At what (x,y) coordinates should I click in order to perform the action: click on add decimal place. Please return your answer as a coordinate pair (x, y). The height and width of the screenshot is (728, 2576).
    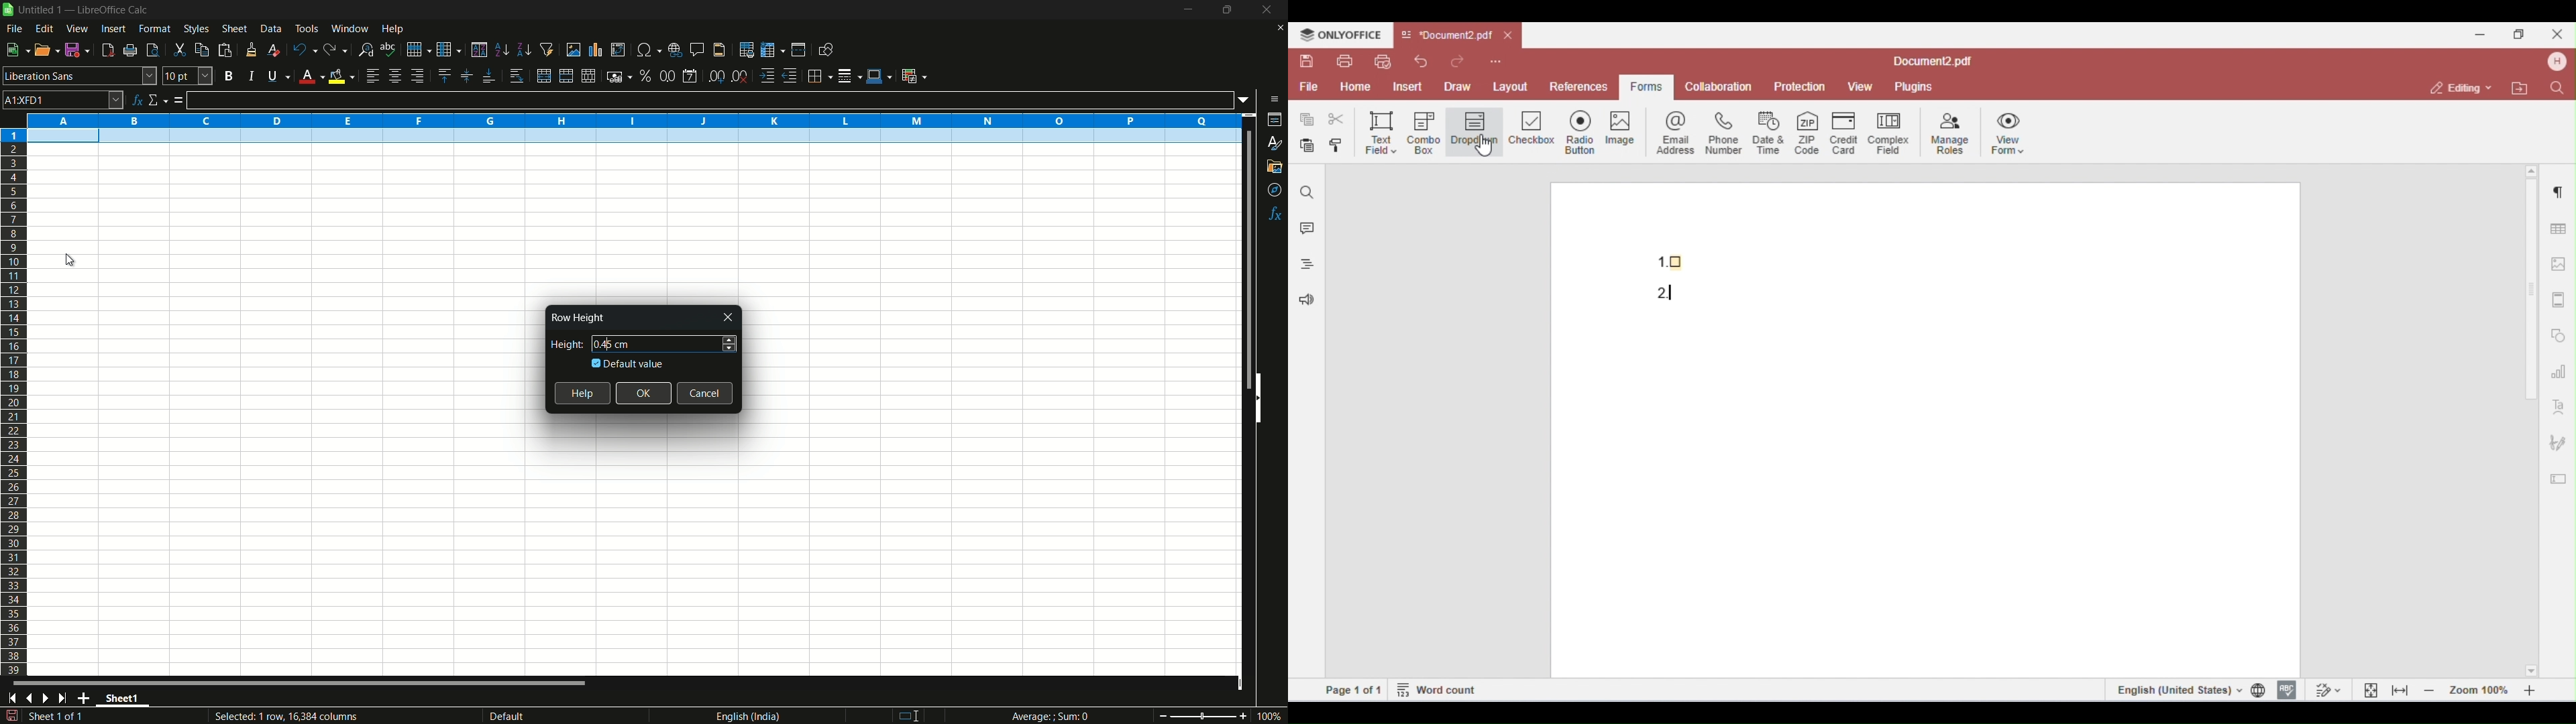
    Looking at the image, I should click on (718, 77).